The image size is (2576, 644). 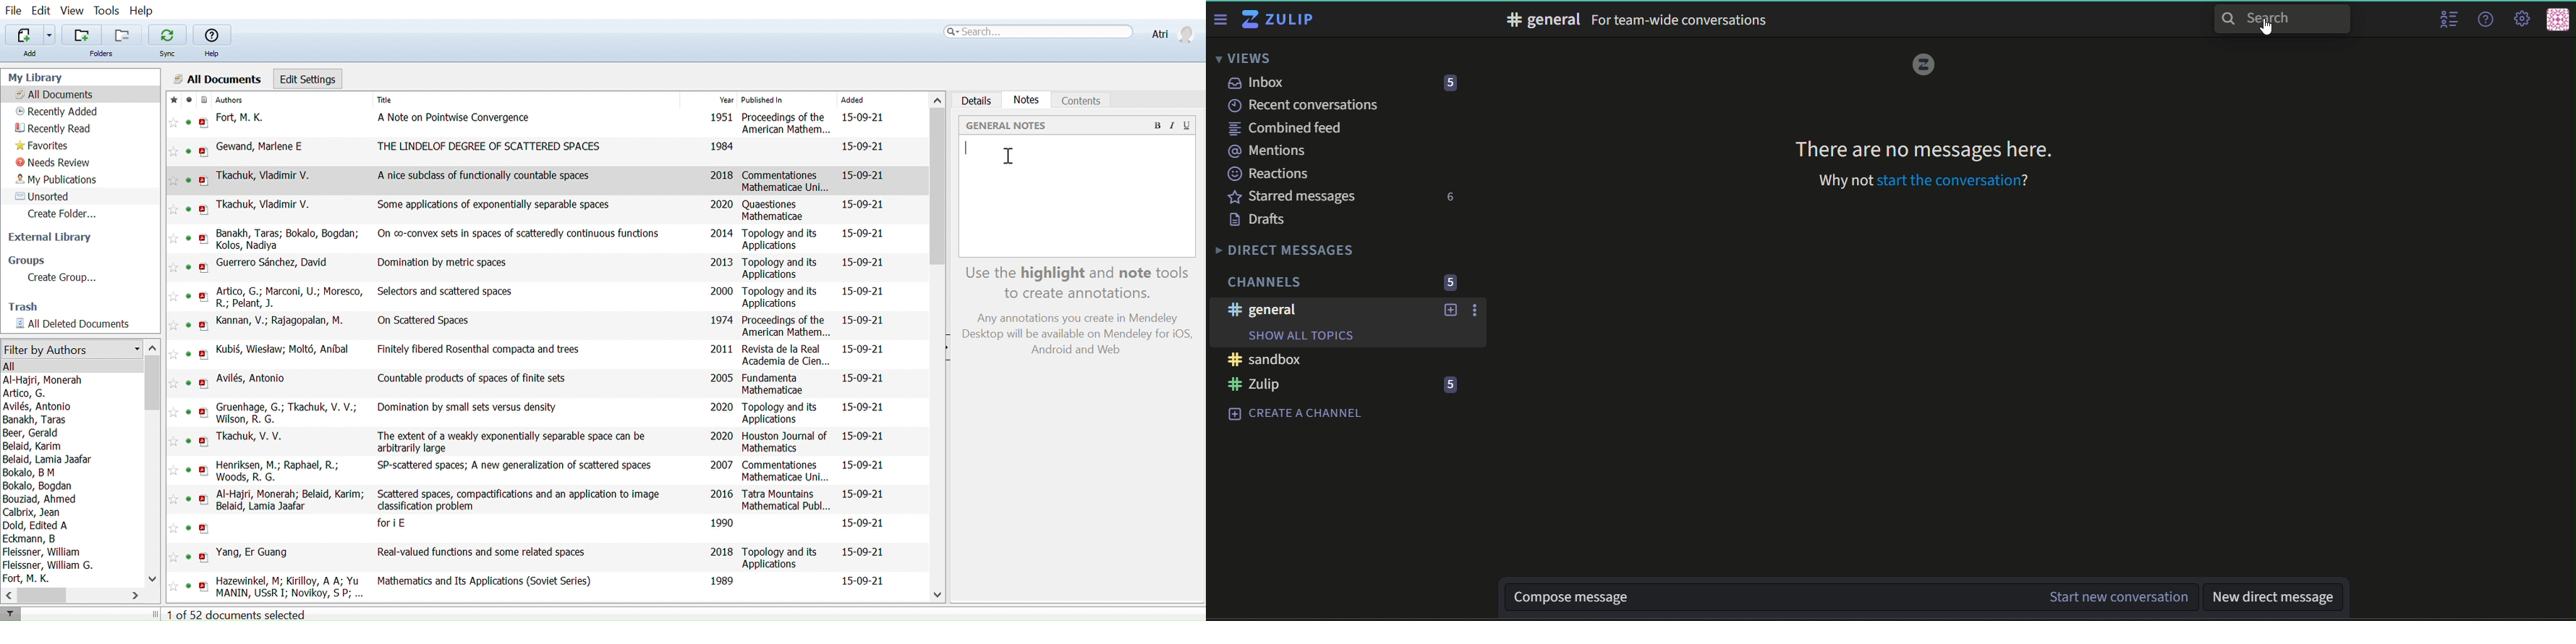 I want to click on Document format, so click(x=202, y=100).